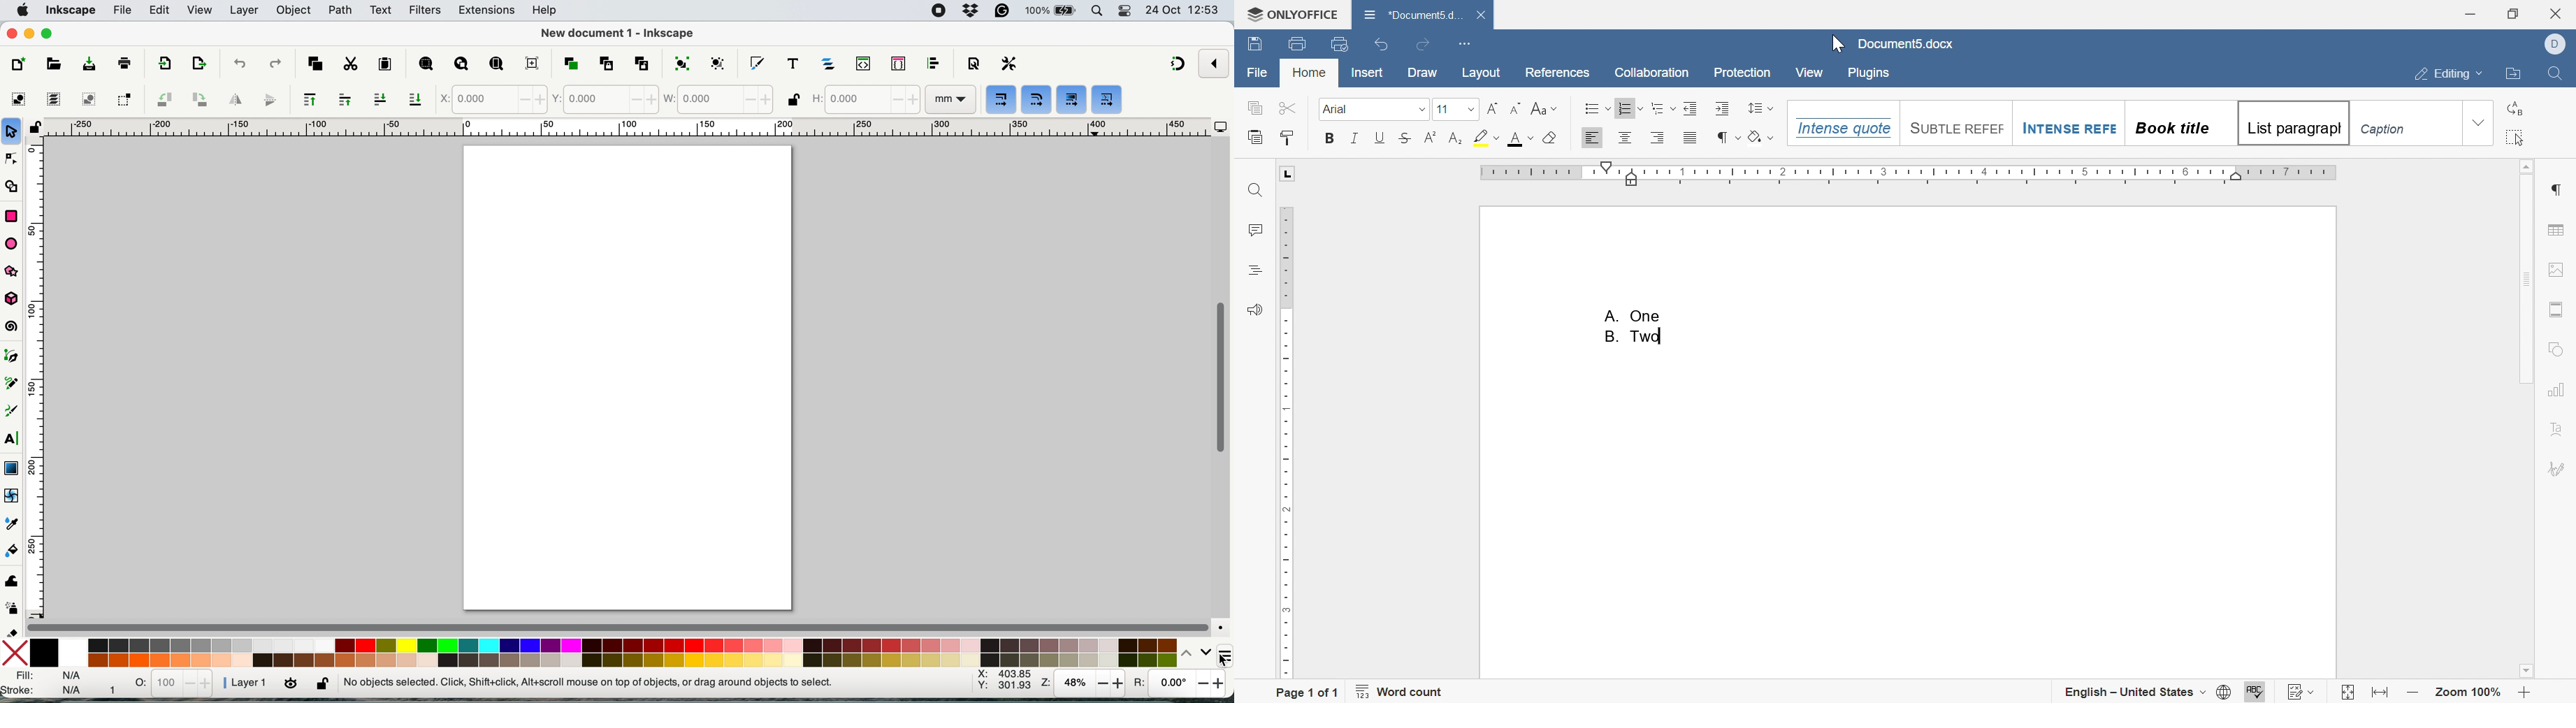 This screenshot has height=728, width=2576. What do you see at coordinates (14, 298) in the screenshot?
I see `3d box tool` at bounding box center [14, 298].